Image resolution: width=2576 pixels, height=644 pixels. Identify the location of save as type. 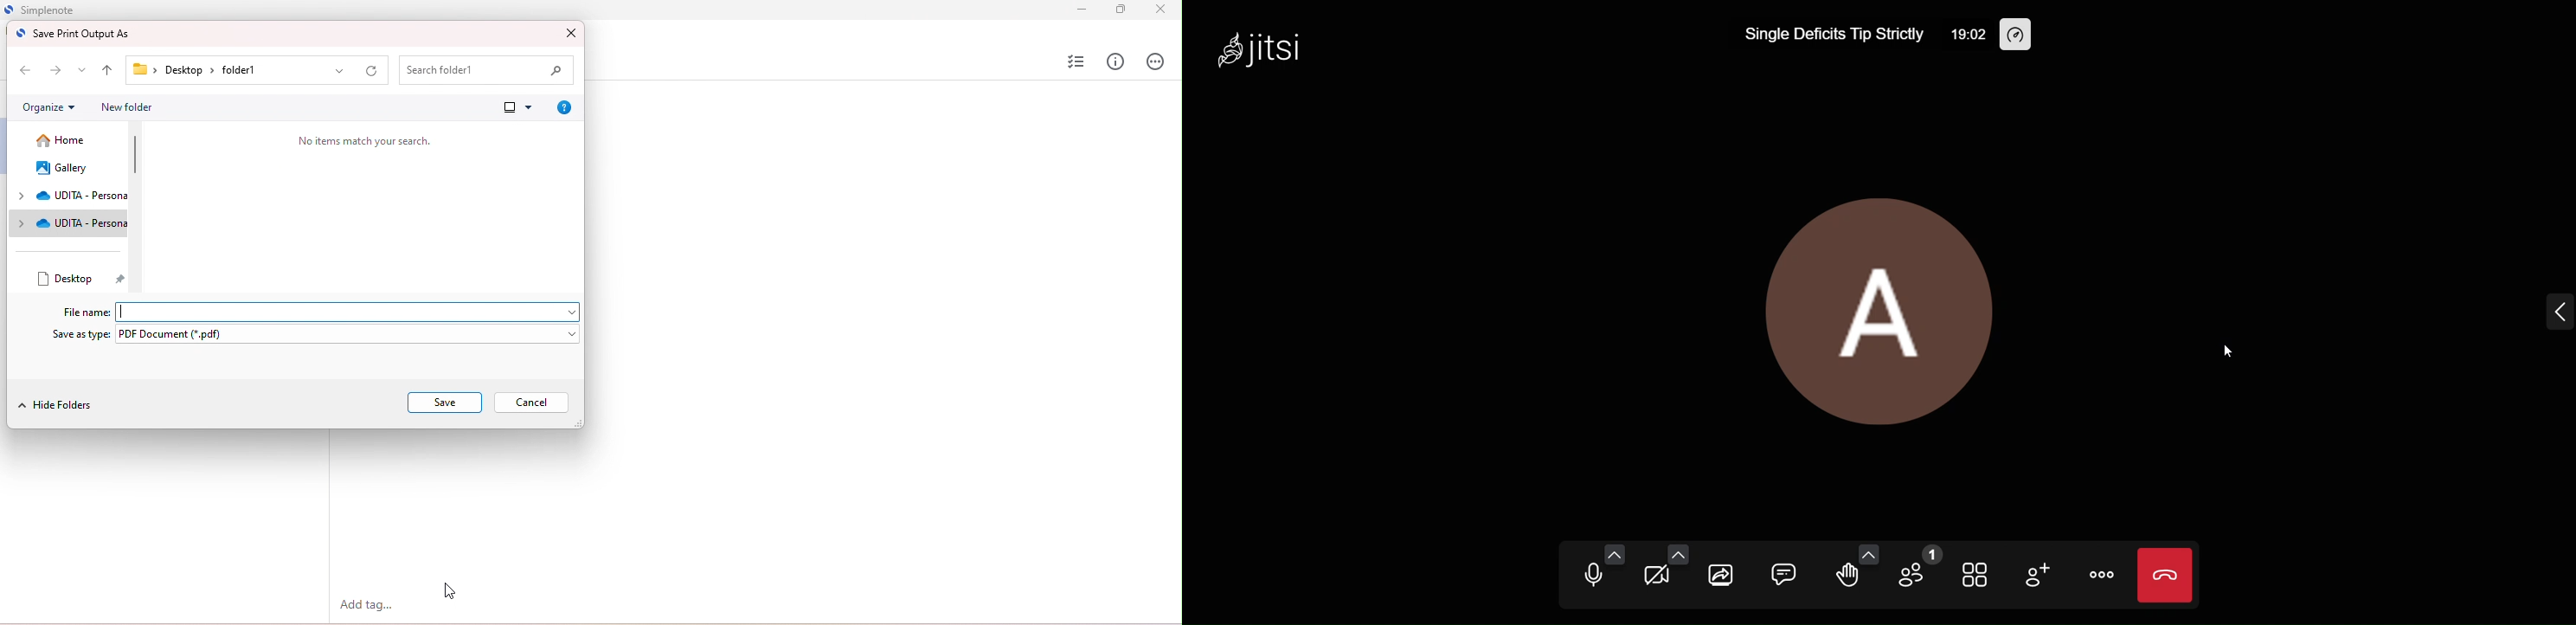
(83, 334).